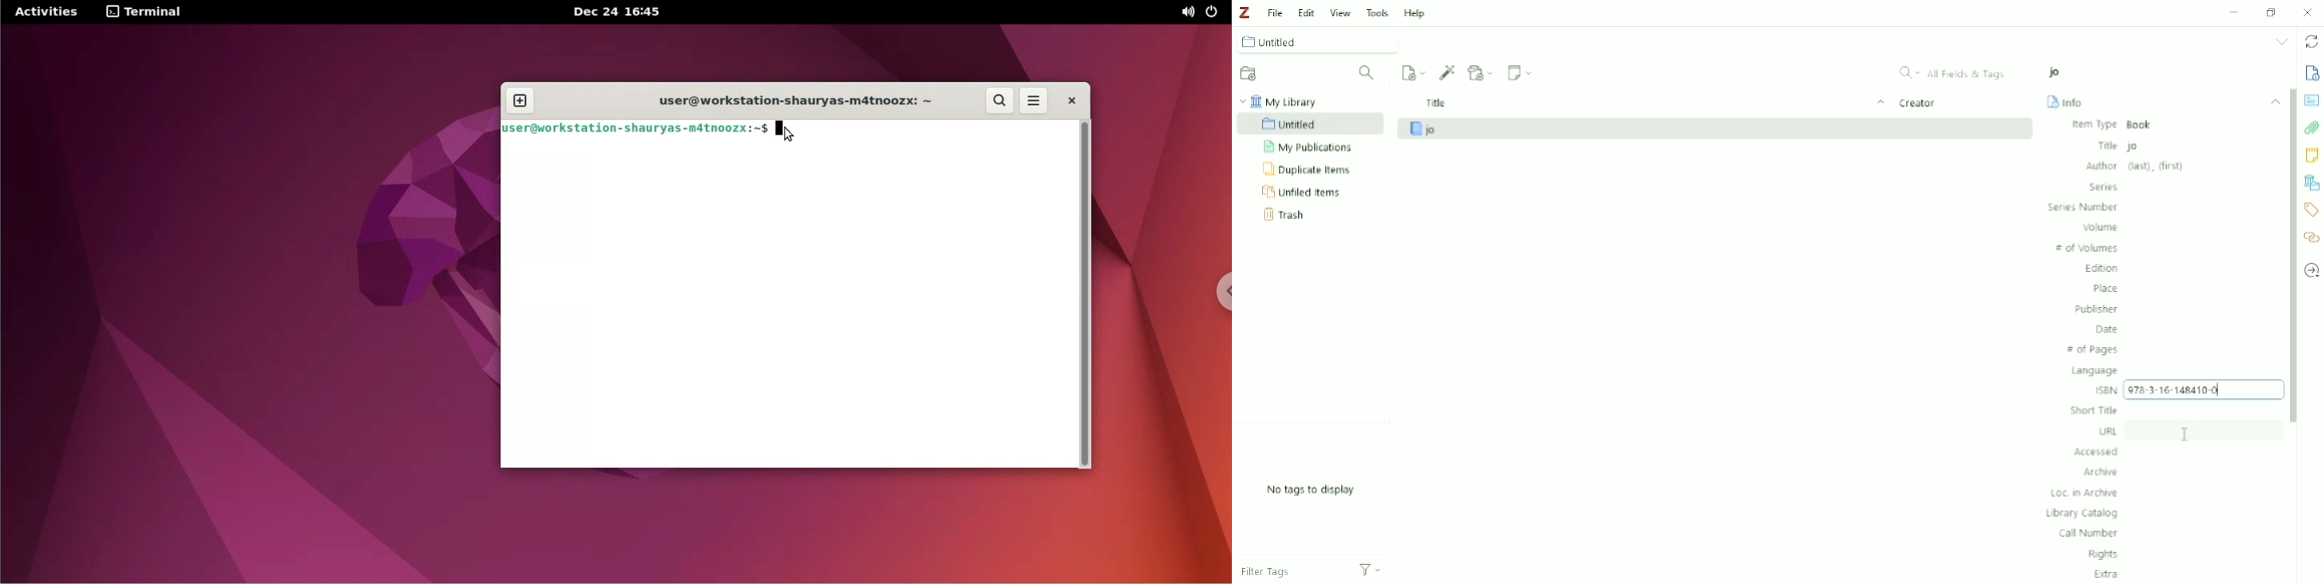 This screenshot has width=2324, height=588. Describe the element at coordinates (2312, 130) in the screenshot. I see `Attachments` at that location.